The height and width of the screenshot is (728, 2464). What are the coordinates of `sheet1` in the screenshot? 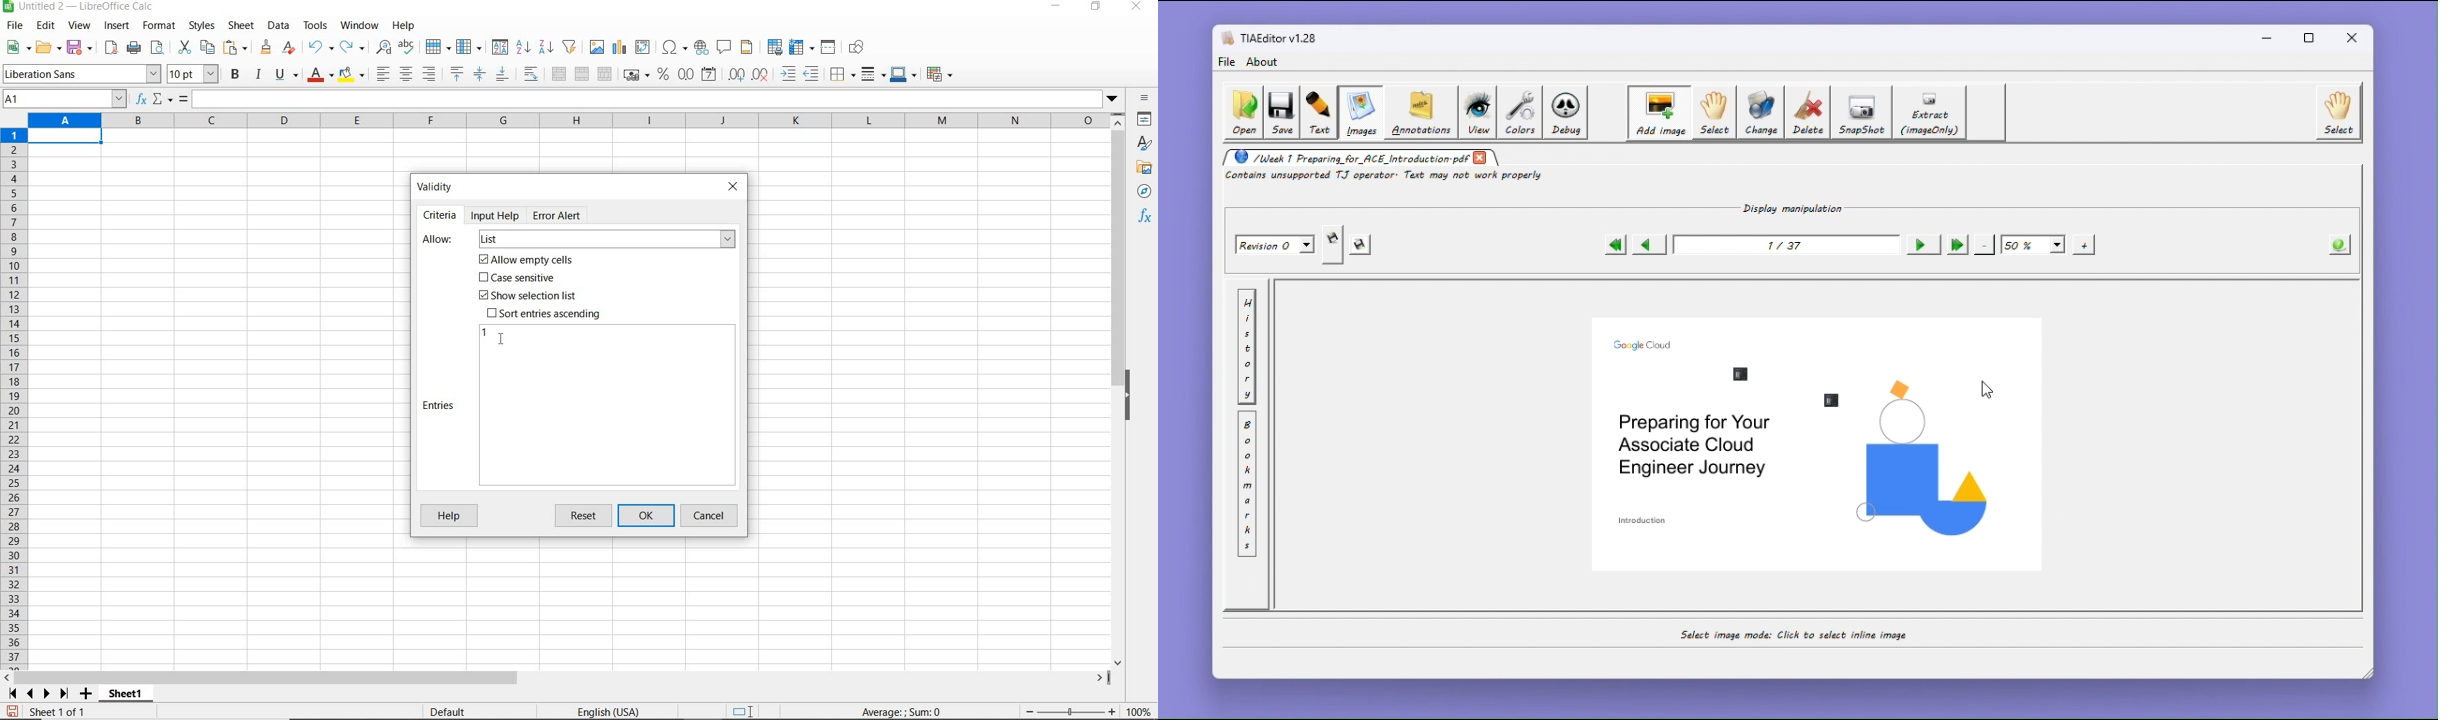 It's located at (125, 696).